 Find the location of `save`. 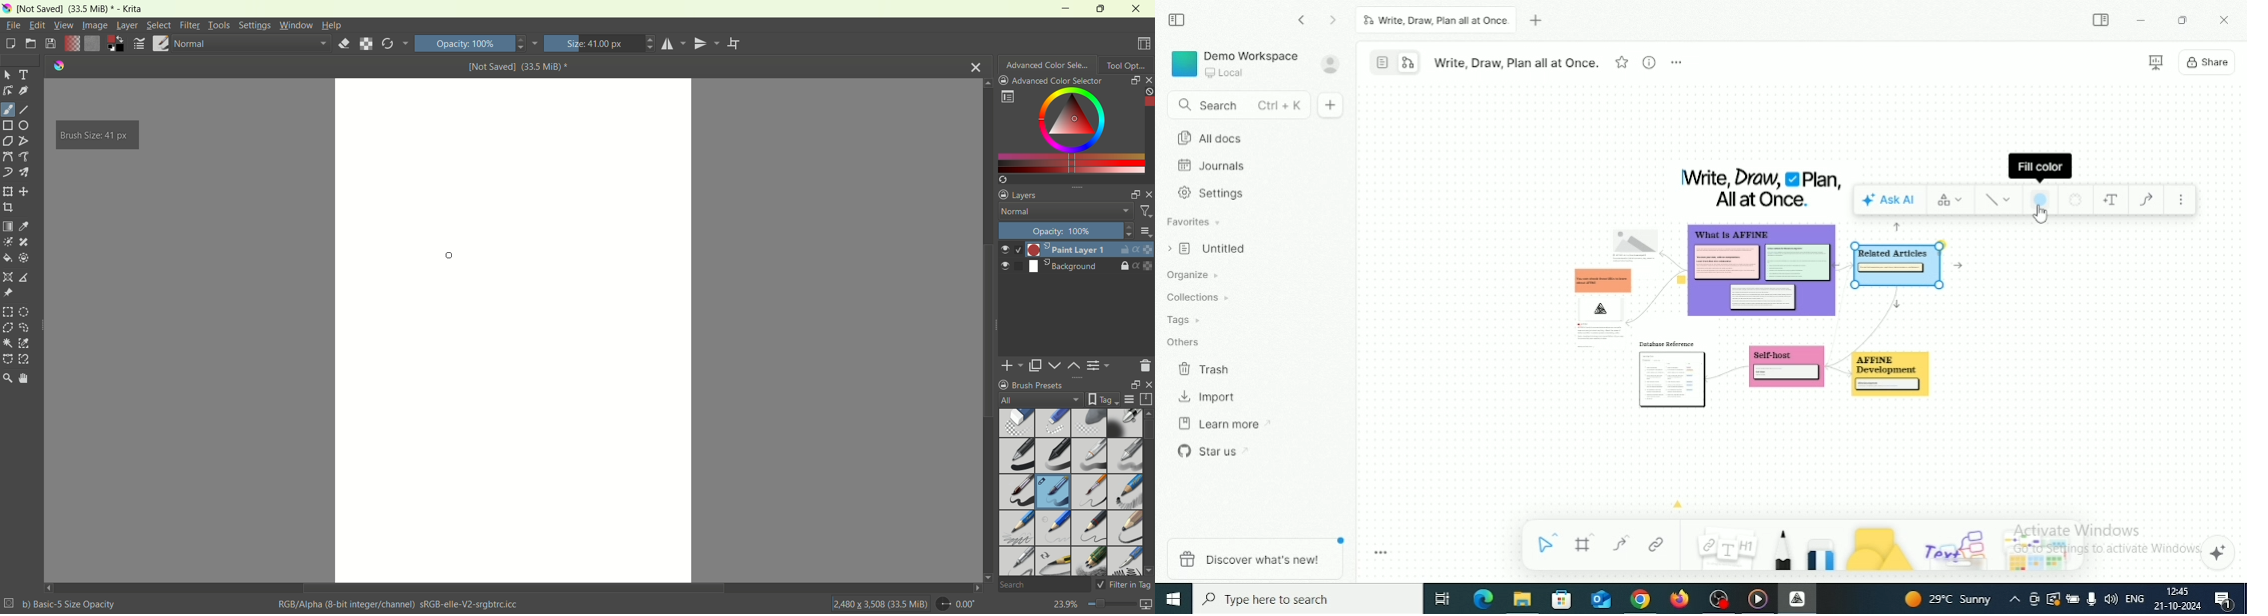

save is located at coordinates (51, 44).